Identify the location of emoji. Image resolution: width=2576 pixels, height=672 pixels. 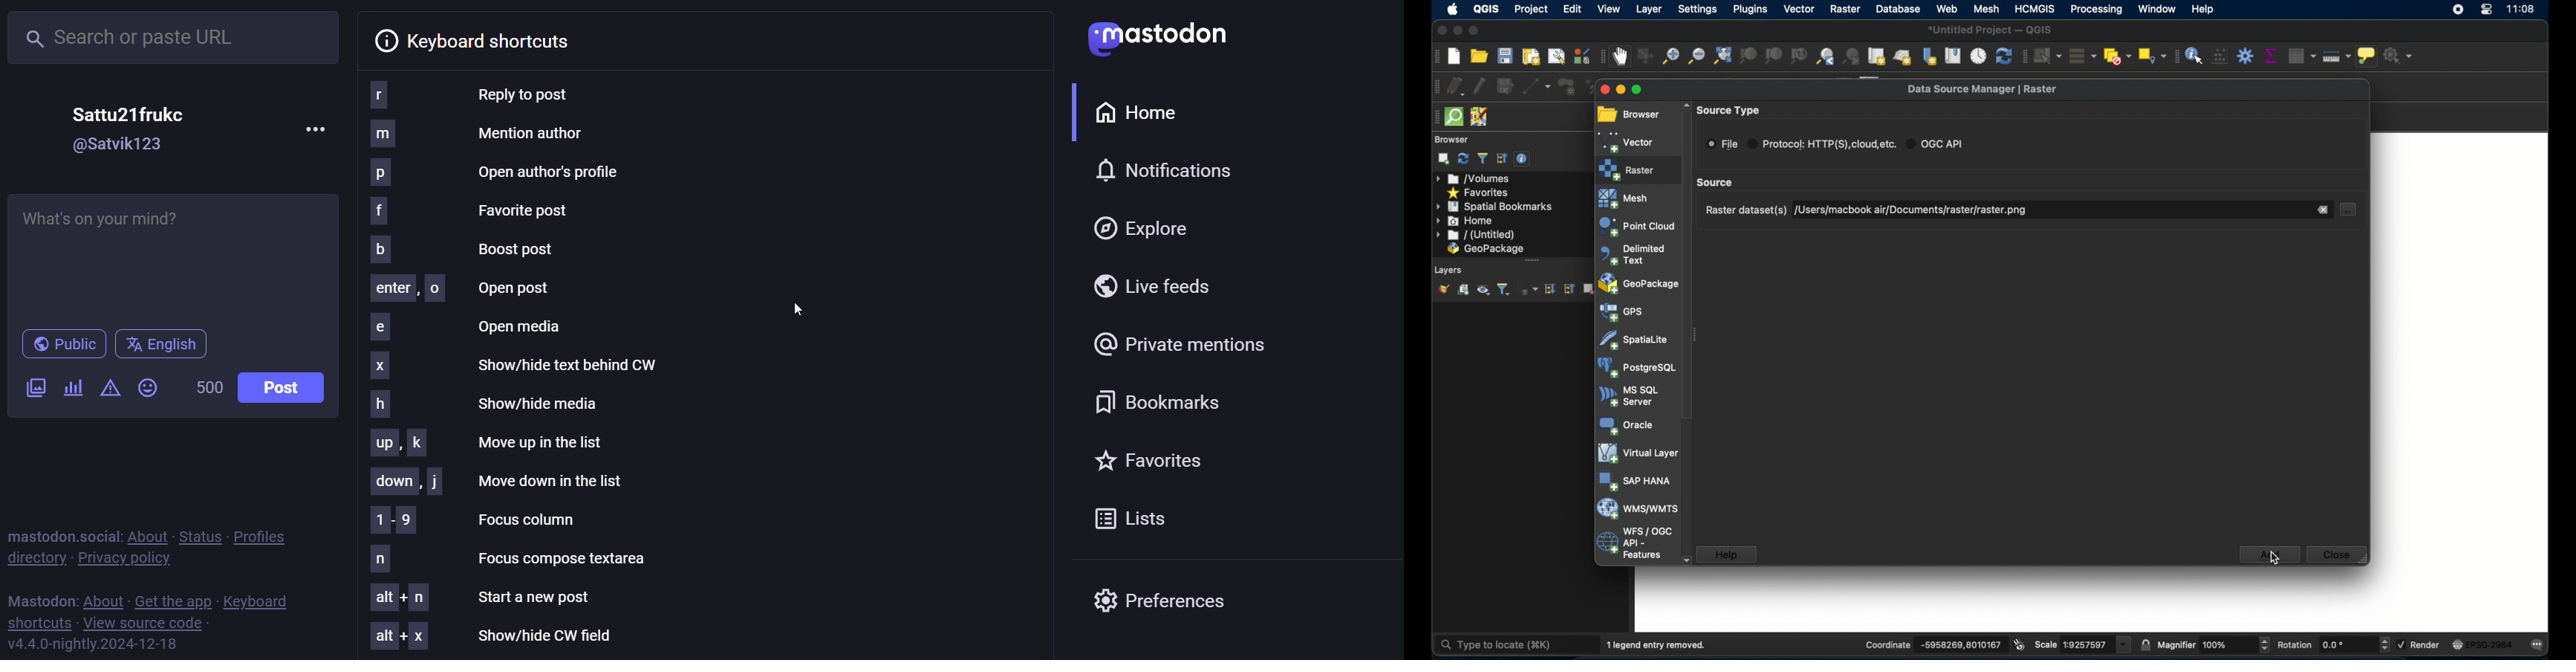
(154, 386).